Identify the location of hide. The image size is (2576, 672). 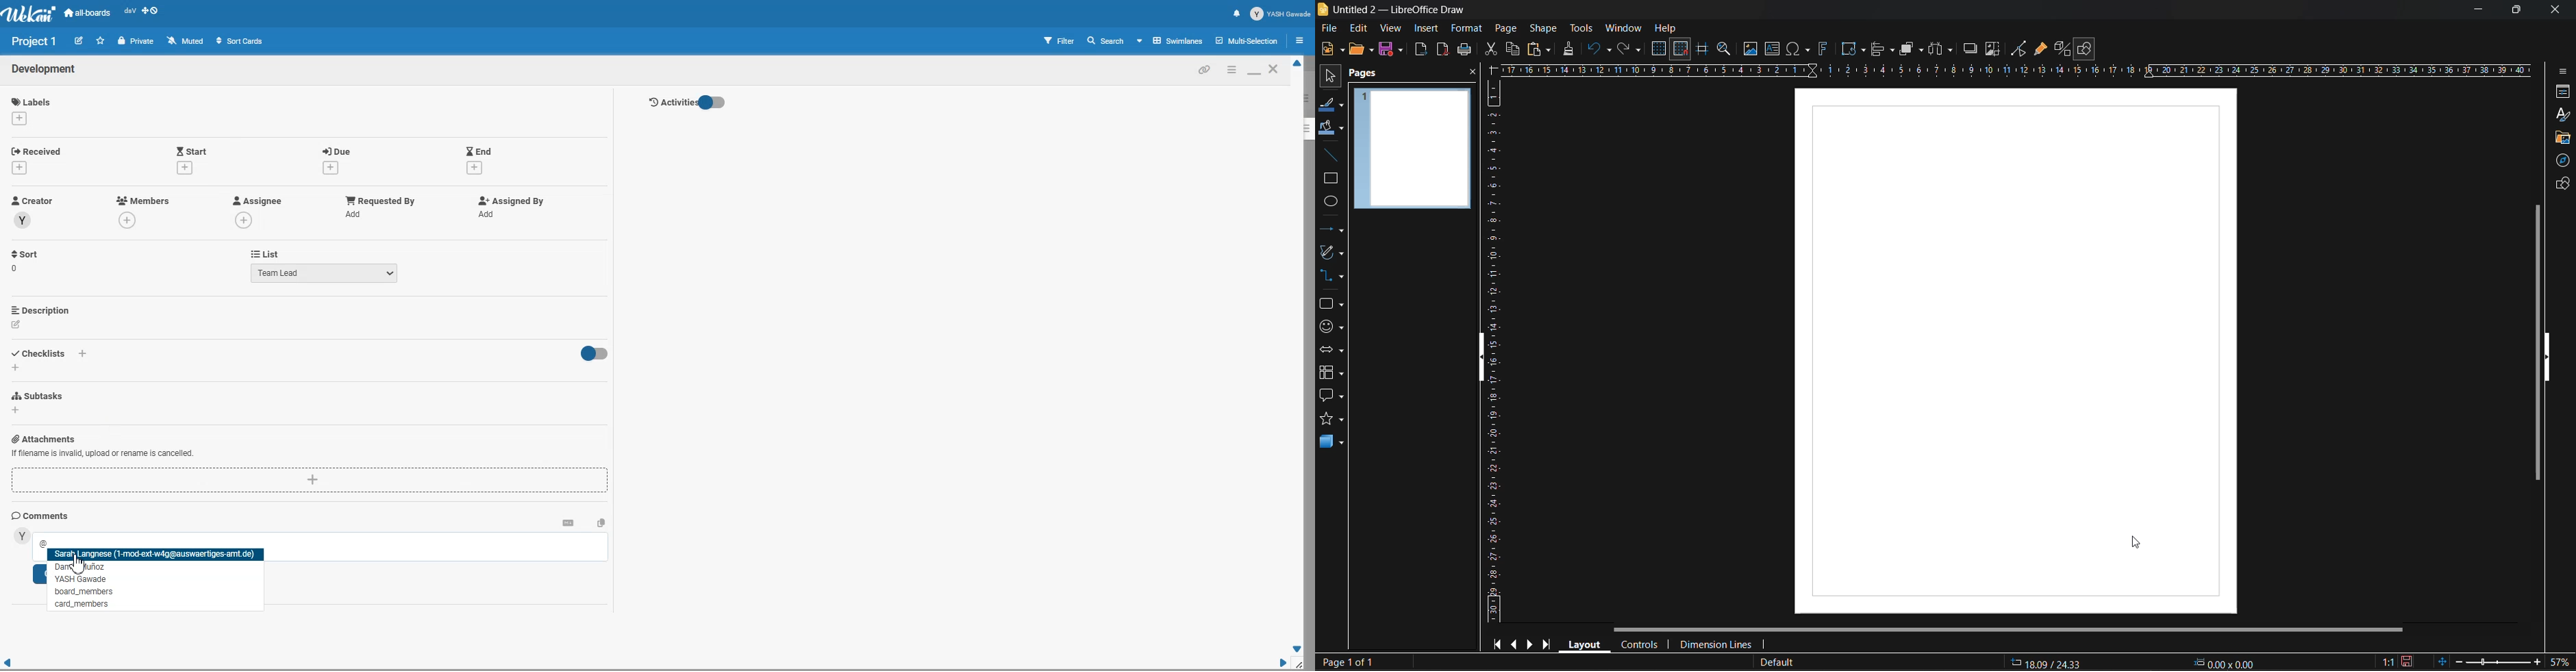
(2553, 358).